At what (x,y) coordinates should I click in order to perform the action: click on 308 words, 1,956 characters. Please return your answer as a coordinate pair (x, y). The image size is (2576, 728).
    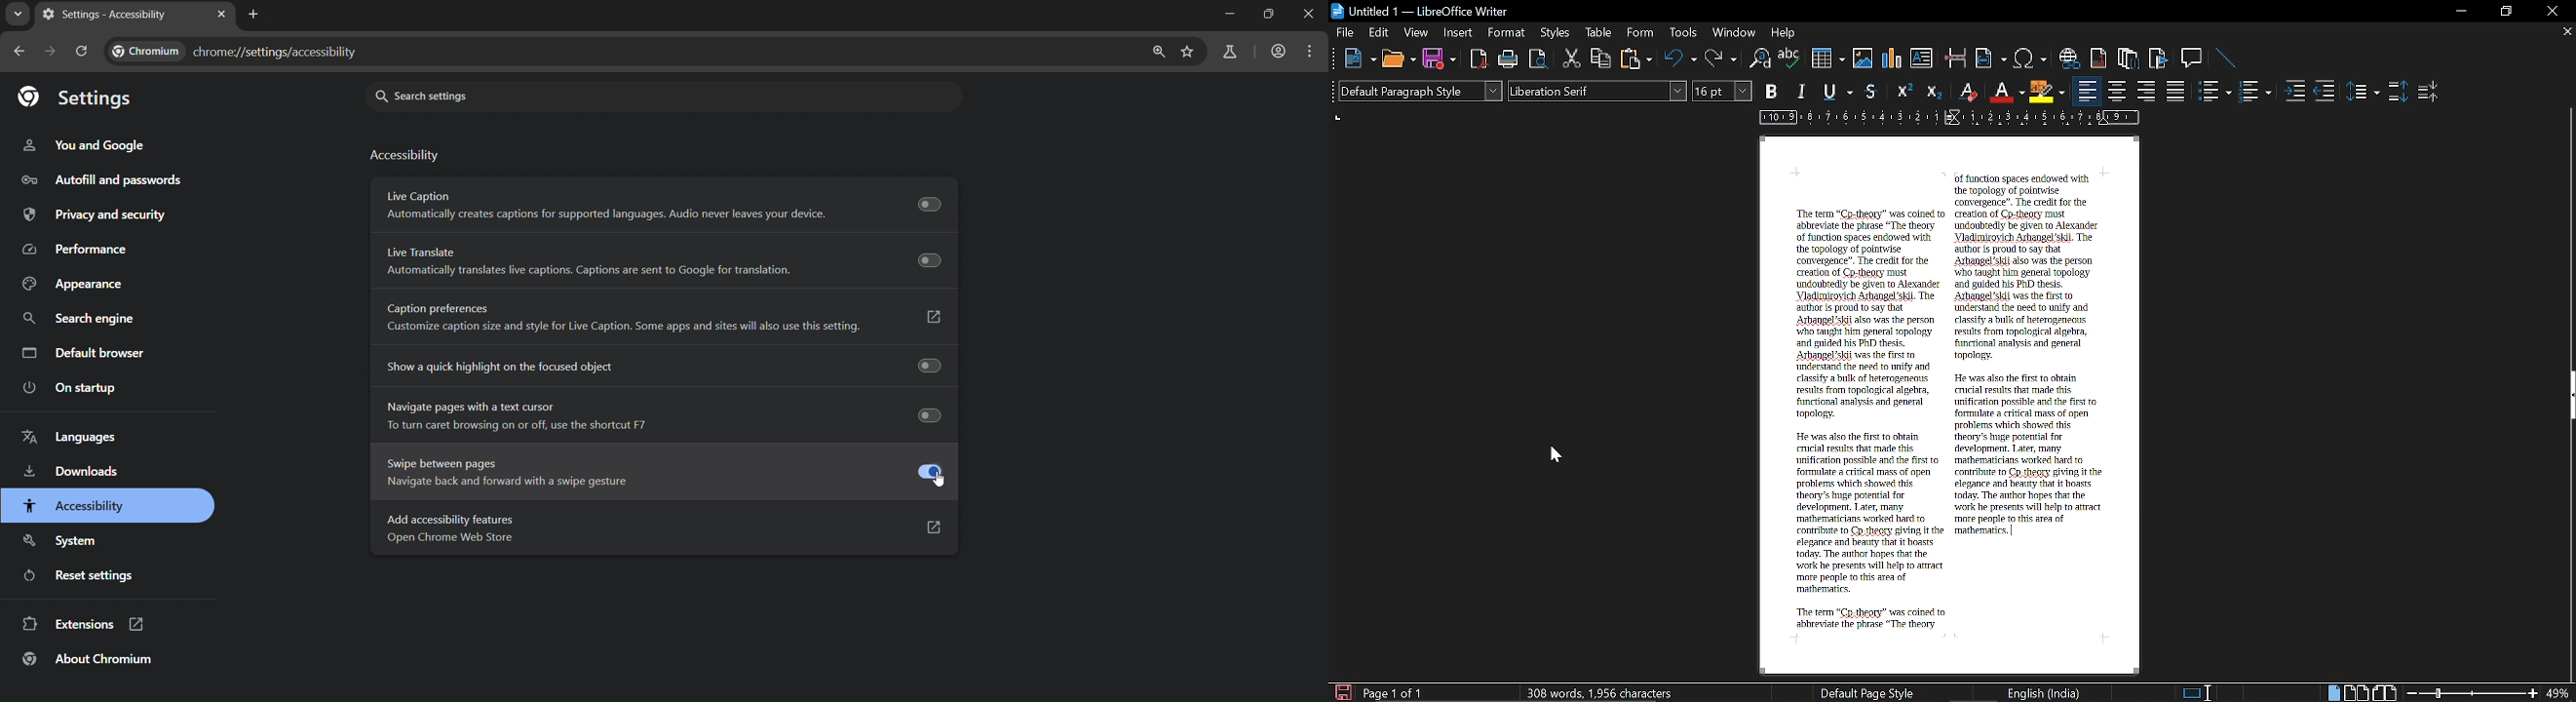
    Looking at the image, I should click on (1604, 694).